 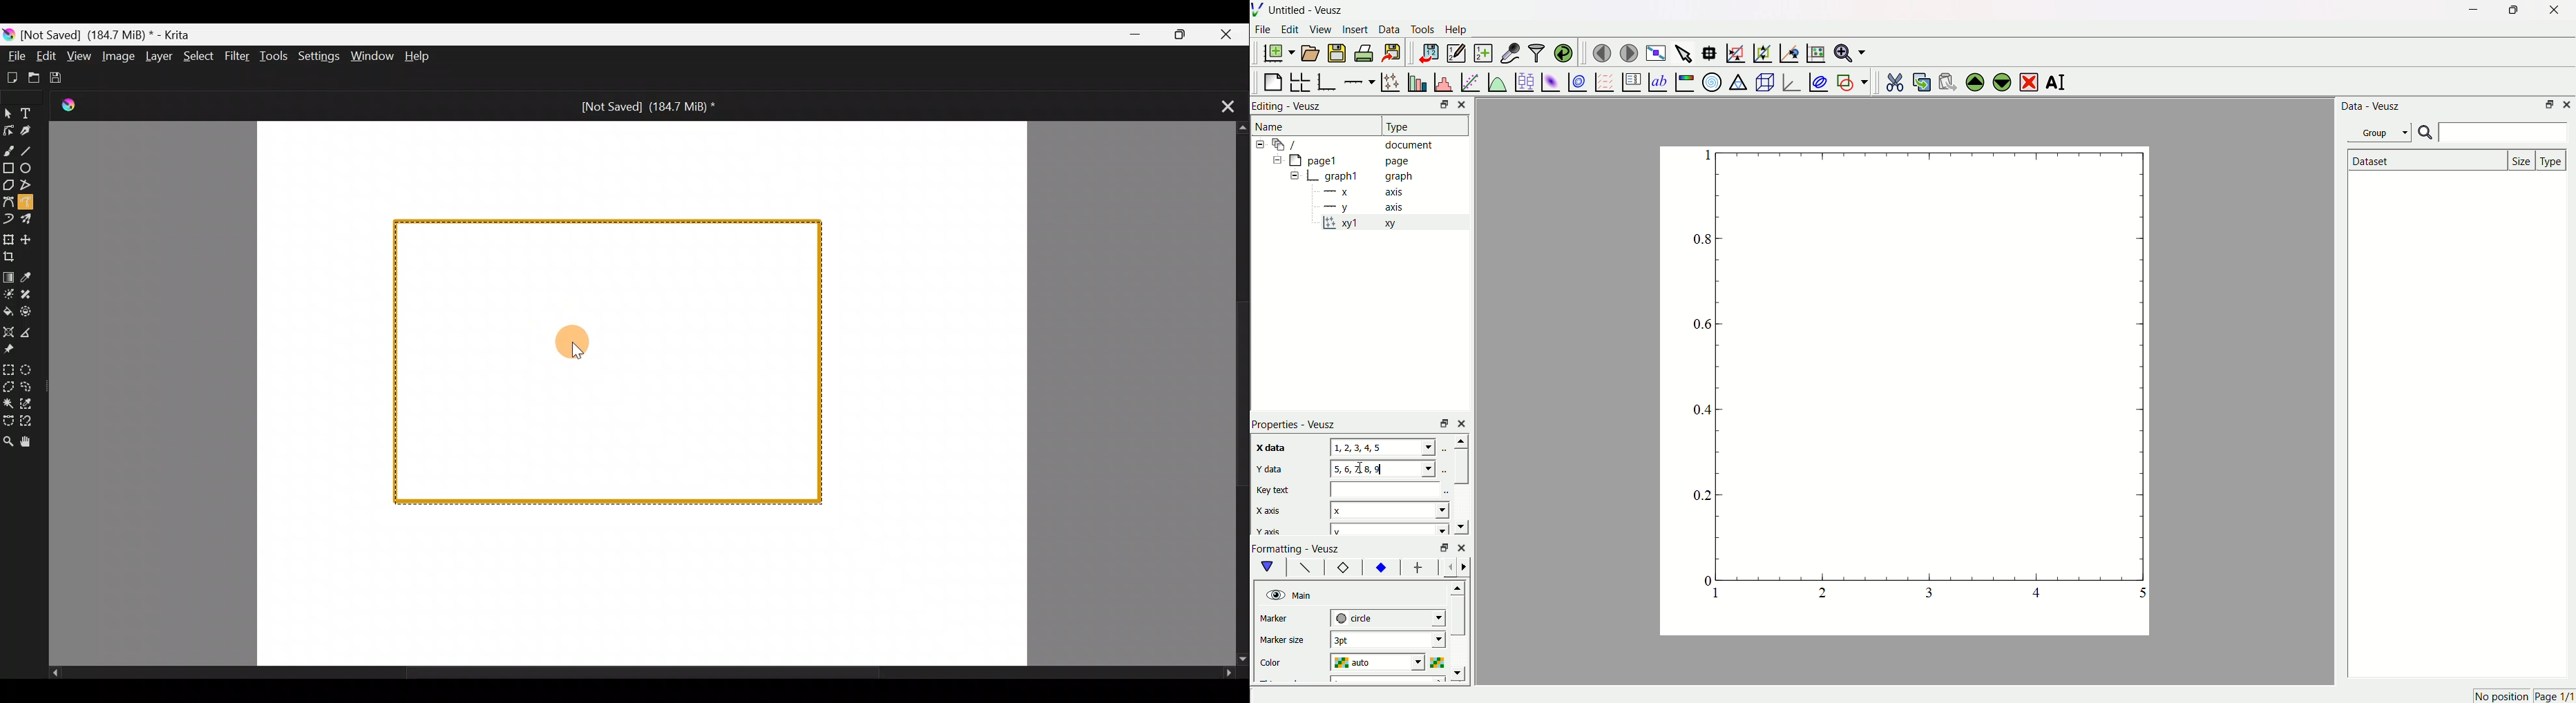 I want to click on Close, so click(x=1466, y=104).